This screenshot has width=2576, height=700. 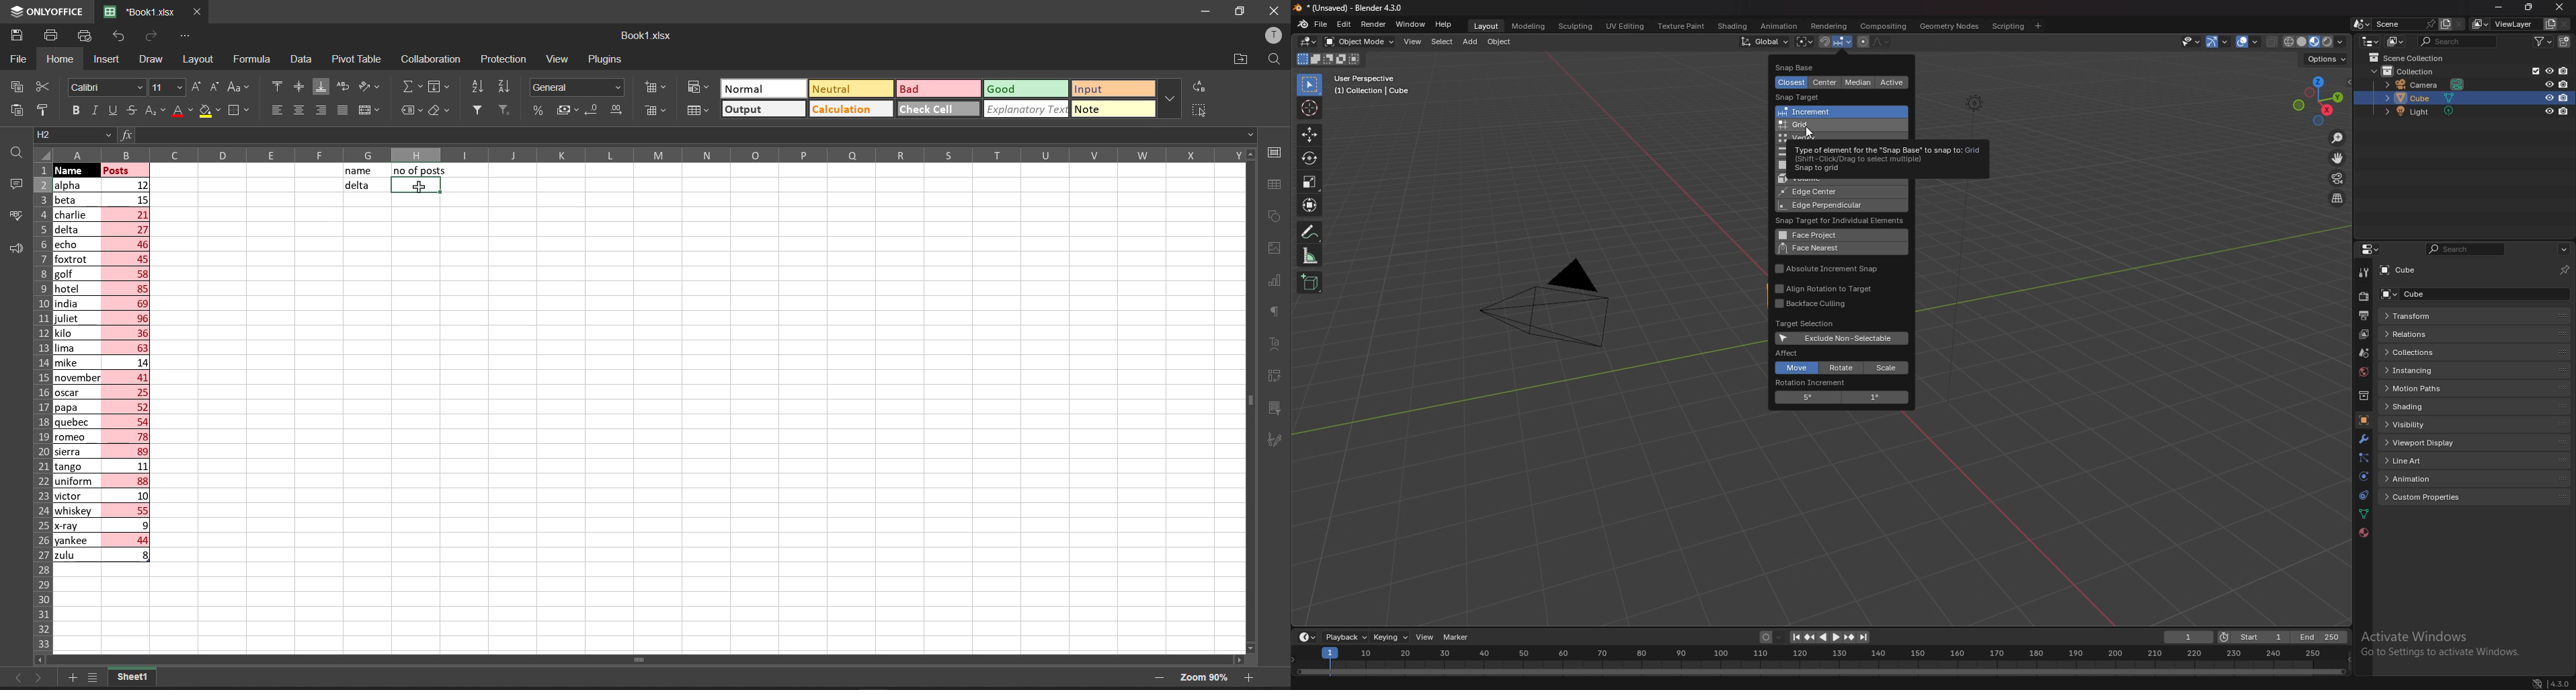 I want to click on disable in renders, so click(x=2566, y=97).